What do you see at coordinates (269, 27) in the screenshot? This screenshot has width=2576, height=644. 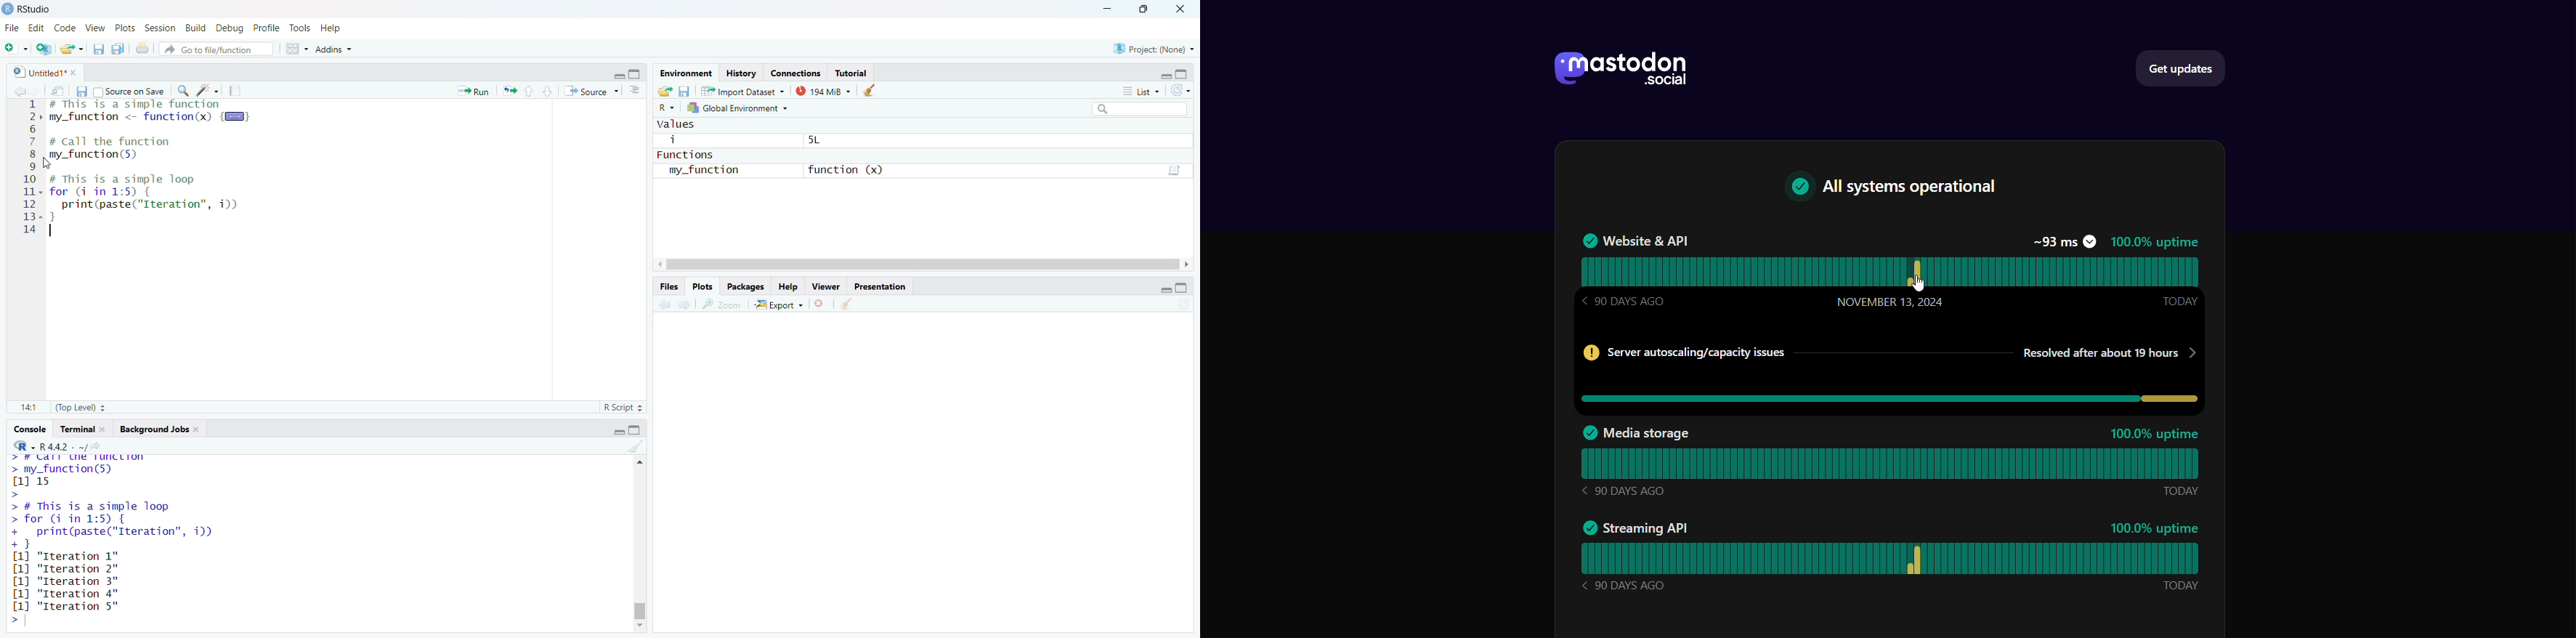 I see `profile` at bounding box center [269, 27].